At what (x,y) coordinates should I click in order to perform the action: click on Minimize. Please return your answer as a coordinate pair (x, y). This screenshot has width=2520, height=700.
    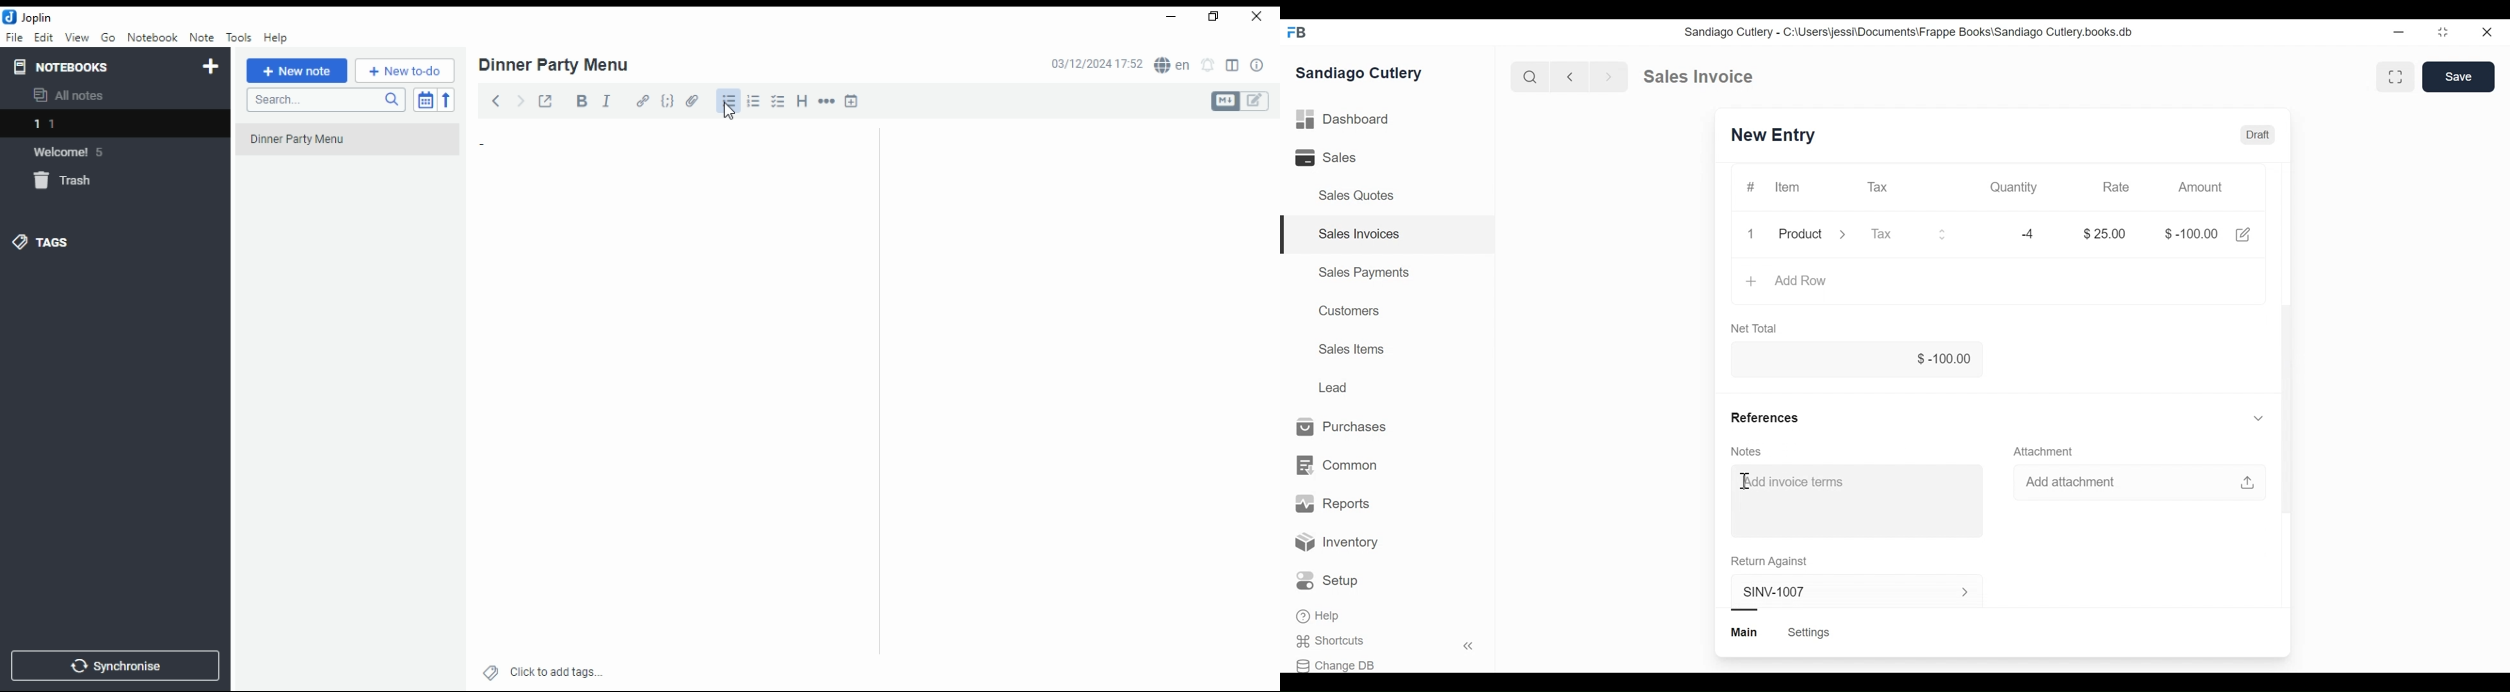
    Looking at the image, I should click on (2397, 32).